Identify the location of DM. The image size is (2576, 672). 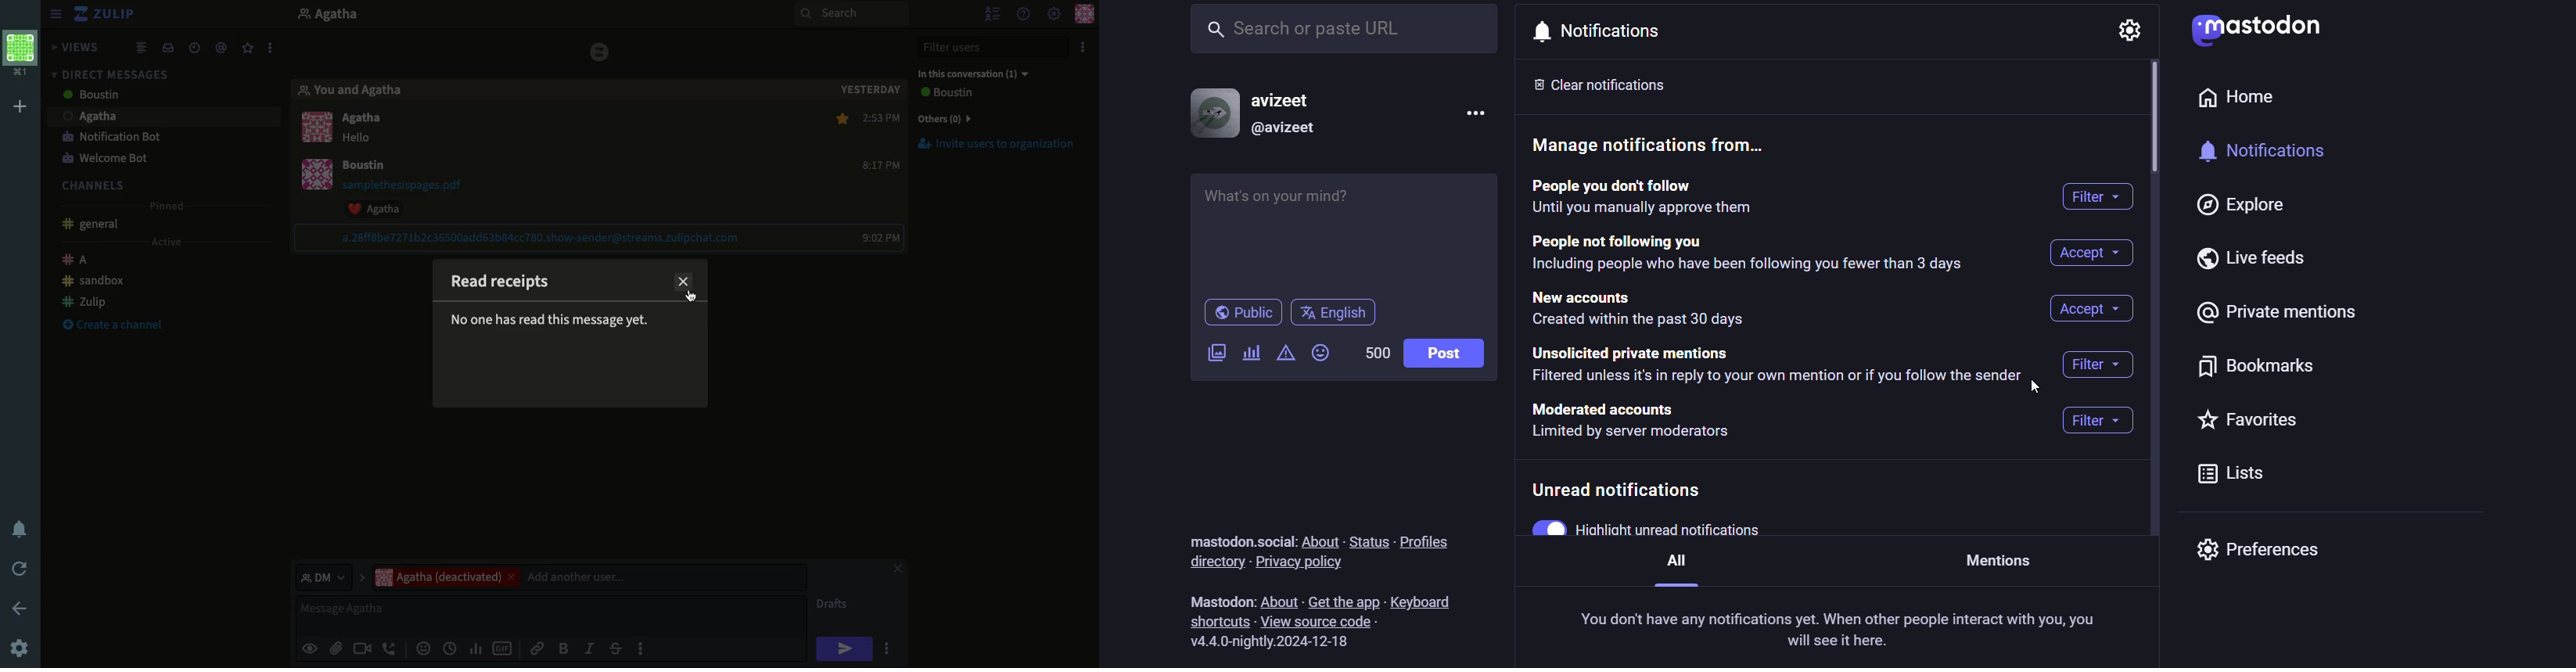
(329, 576).